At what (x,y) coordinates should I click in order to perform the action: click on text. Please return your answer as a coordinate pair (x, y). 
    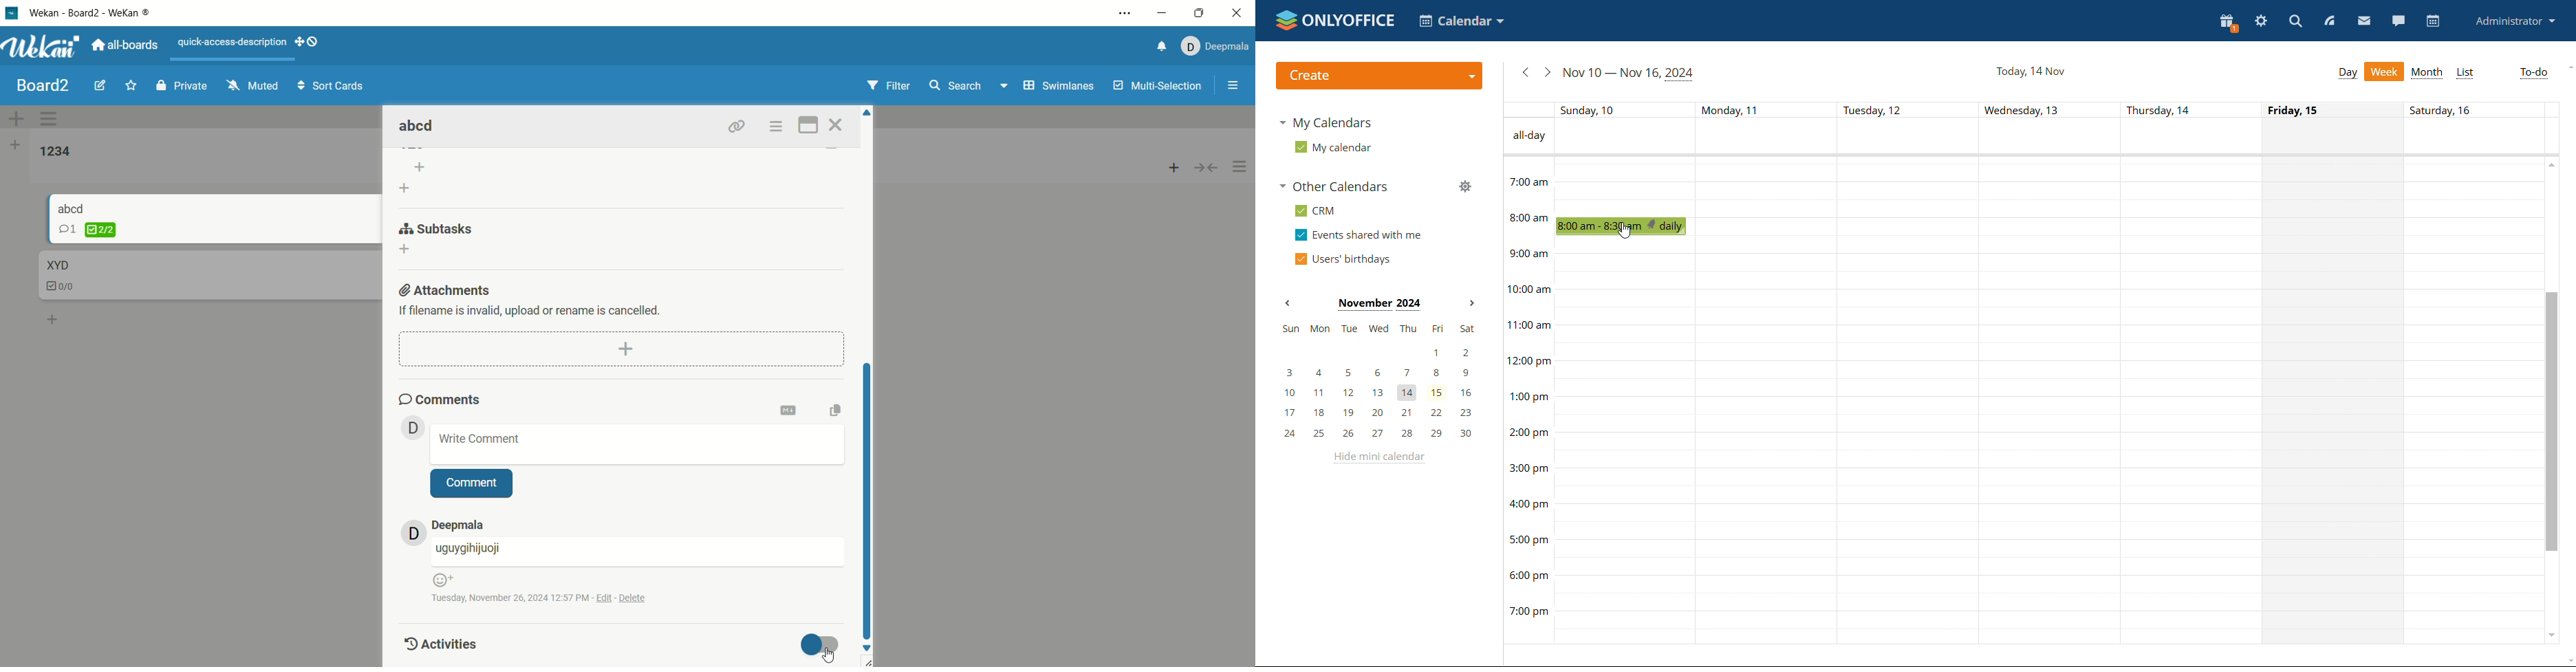
    Looking at the image, I should click on (538, 312).